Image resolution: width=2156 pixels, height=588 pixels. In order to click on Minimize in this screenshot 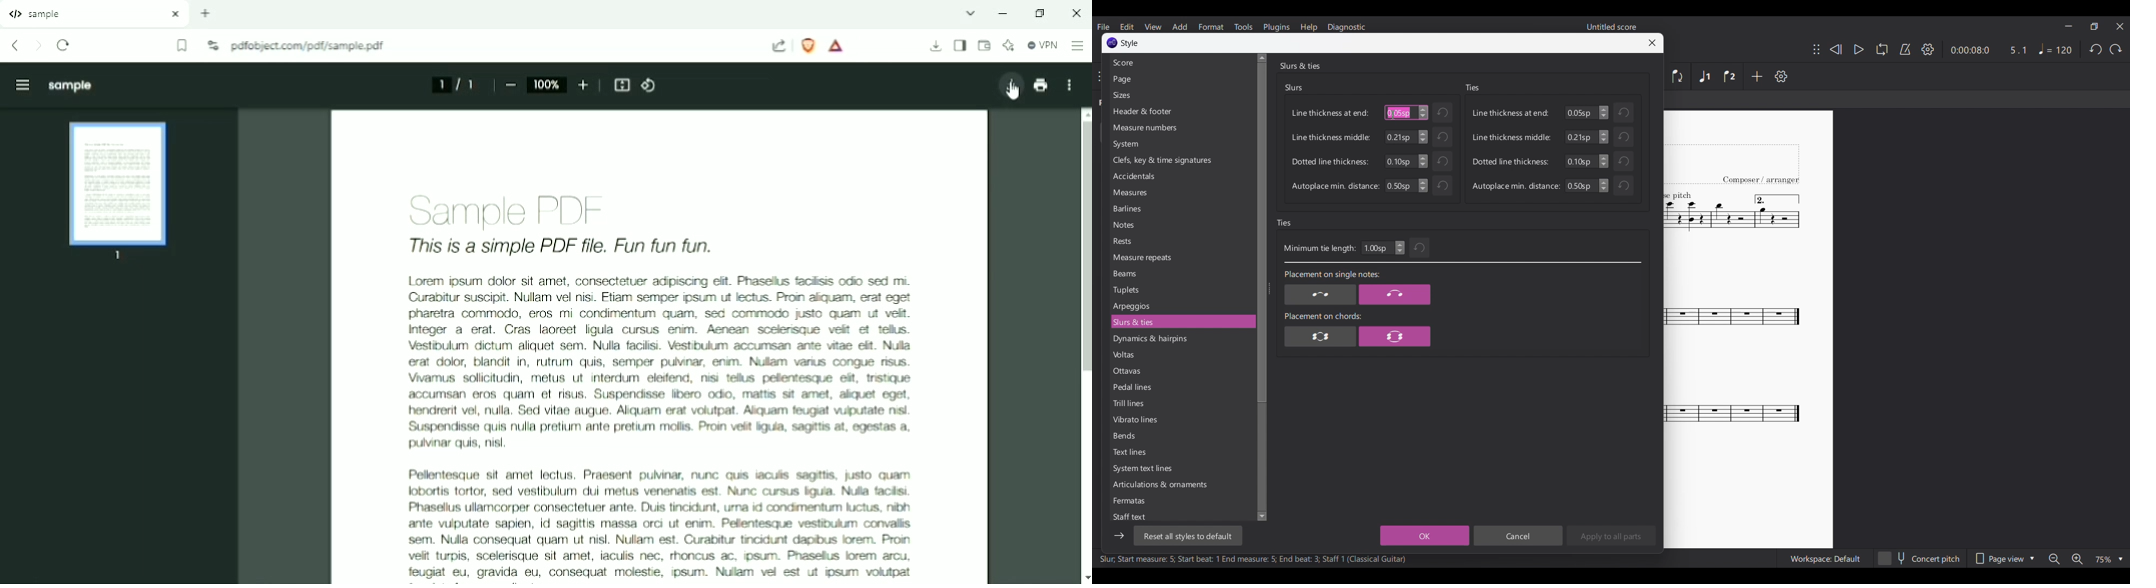, I will do `click(2069, 26)`.